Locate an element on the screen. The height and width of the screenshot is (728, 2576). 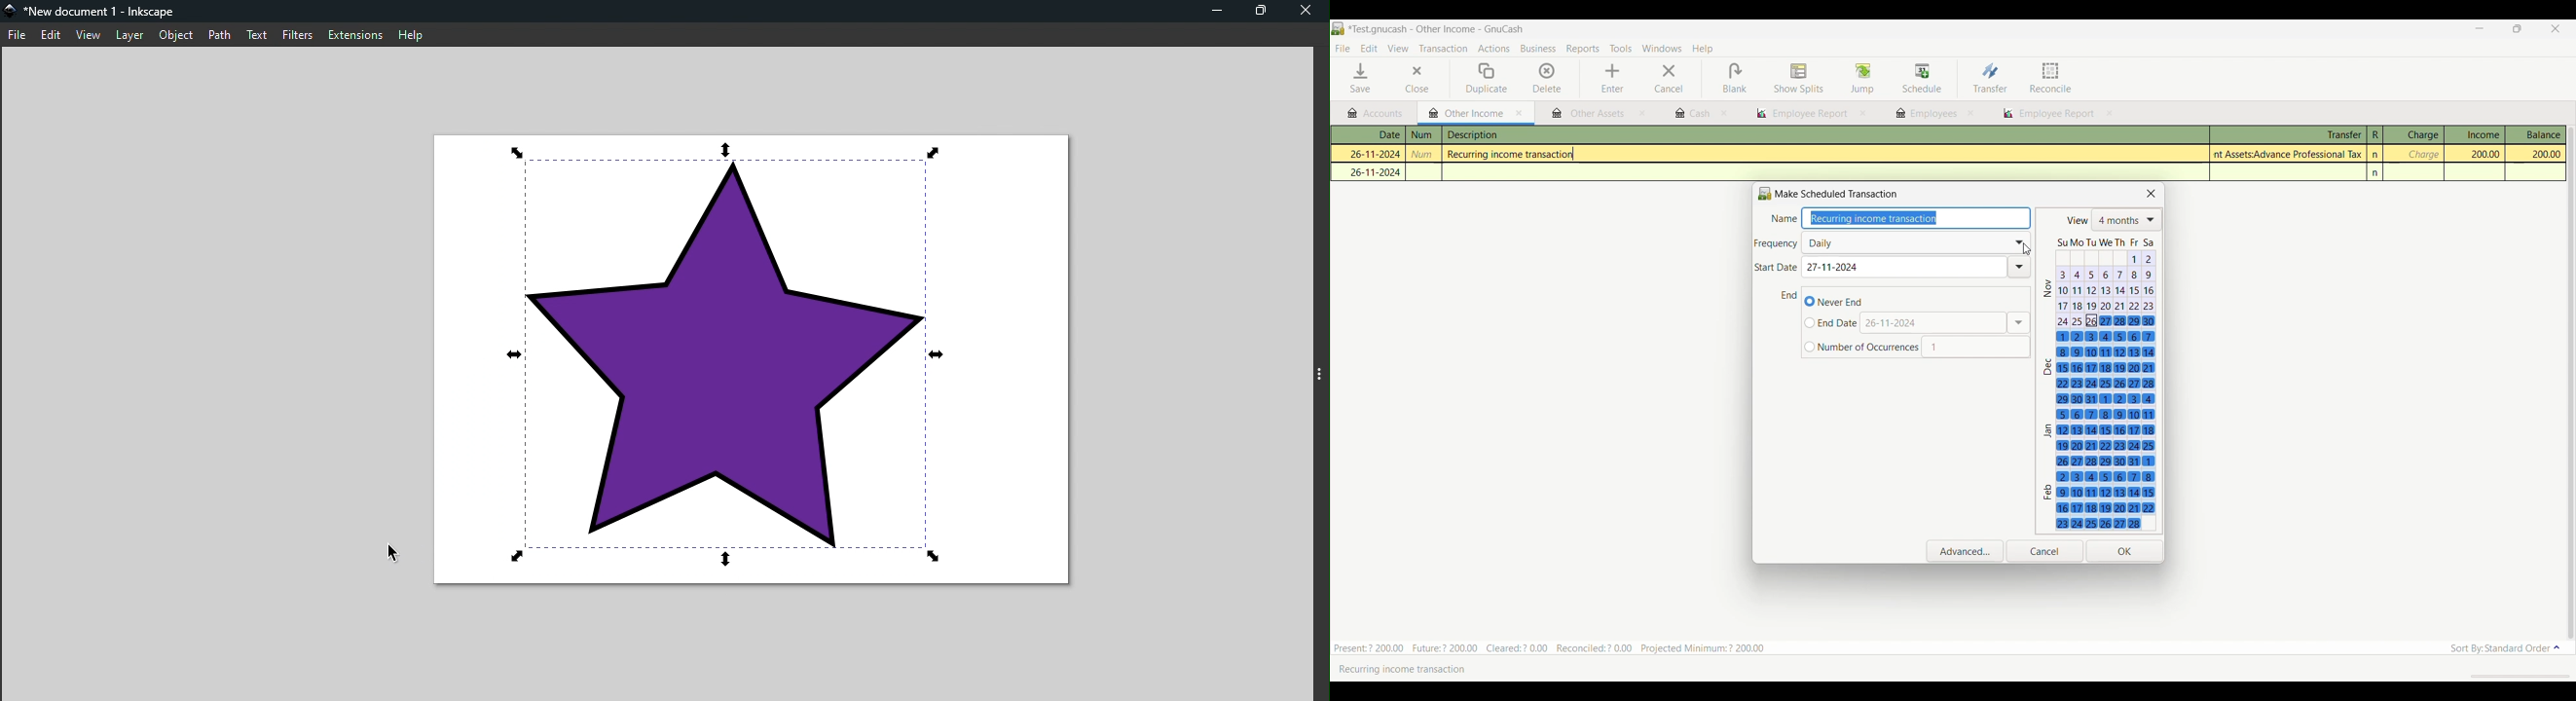
Layer is located at coordinates (130, 35).